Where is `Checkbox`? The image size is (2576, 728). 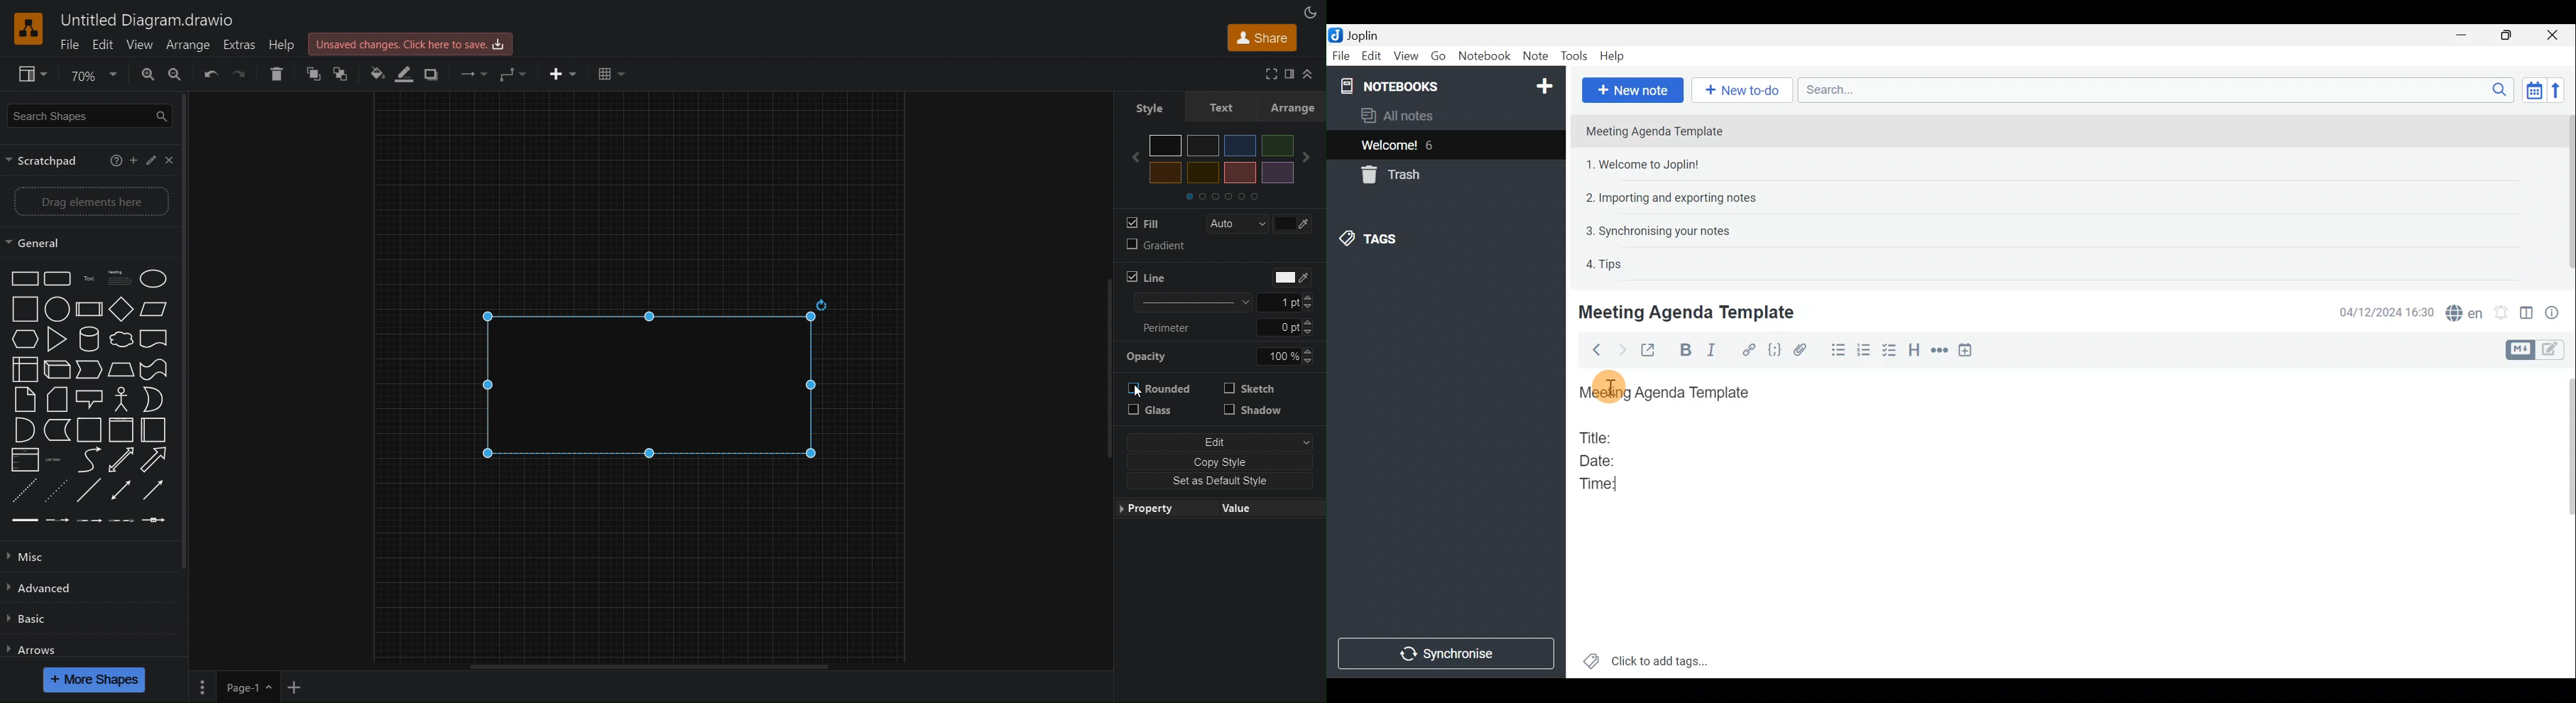
Checkbox is located at coordinates (1887, 351).